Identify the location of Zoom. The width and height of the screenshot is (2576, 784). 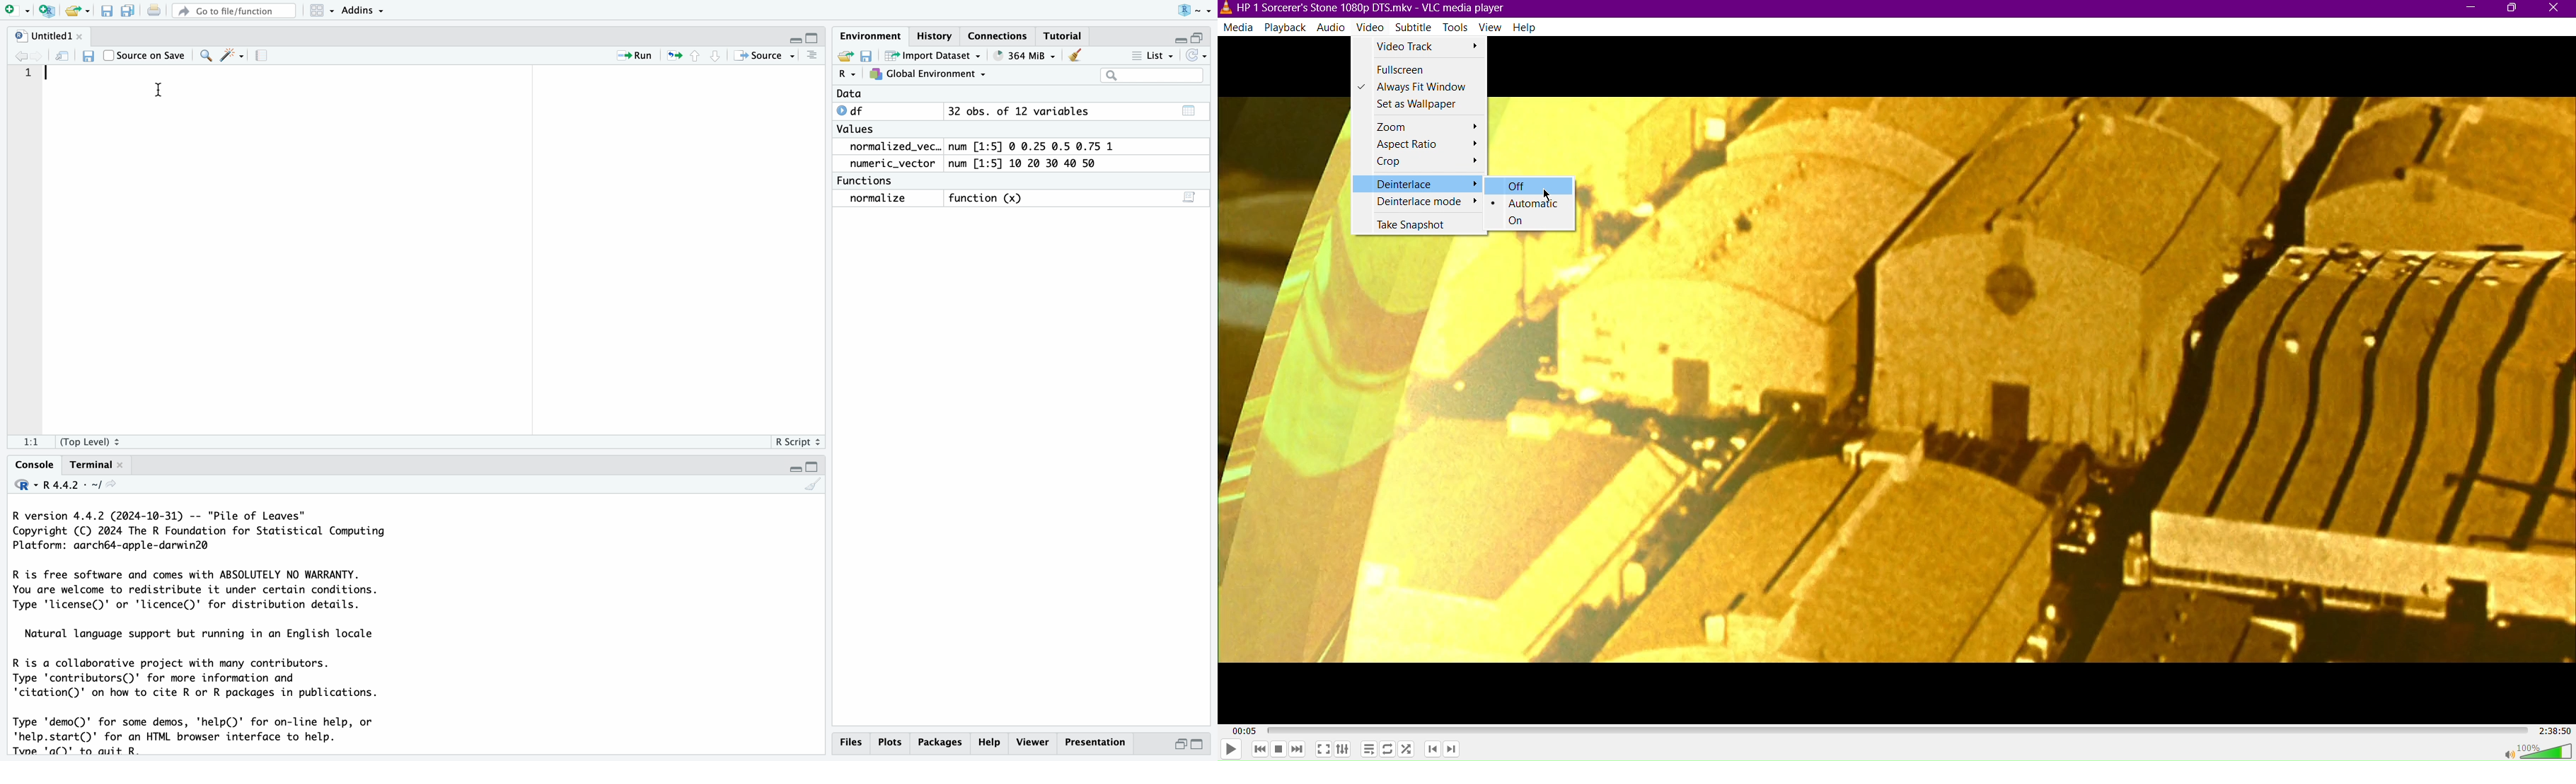
(204, 54).